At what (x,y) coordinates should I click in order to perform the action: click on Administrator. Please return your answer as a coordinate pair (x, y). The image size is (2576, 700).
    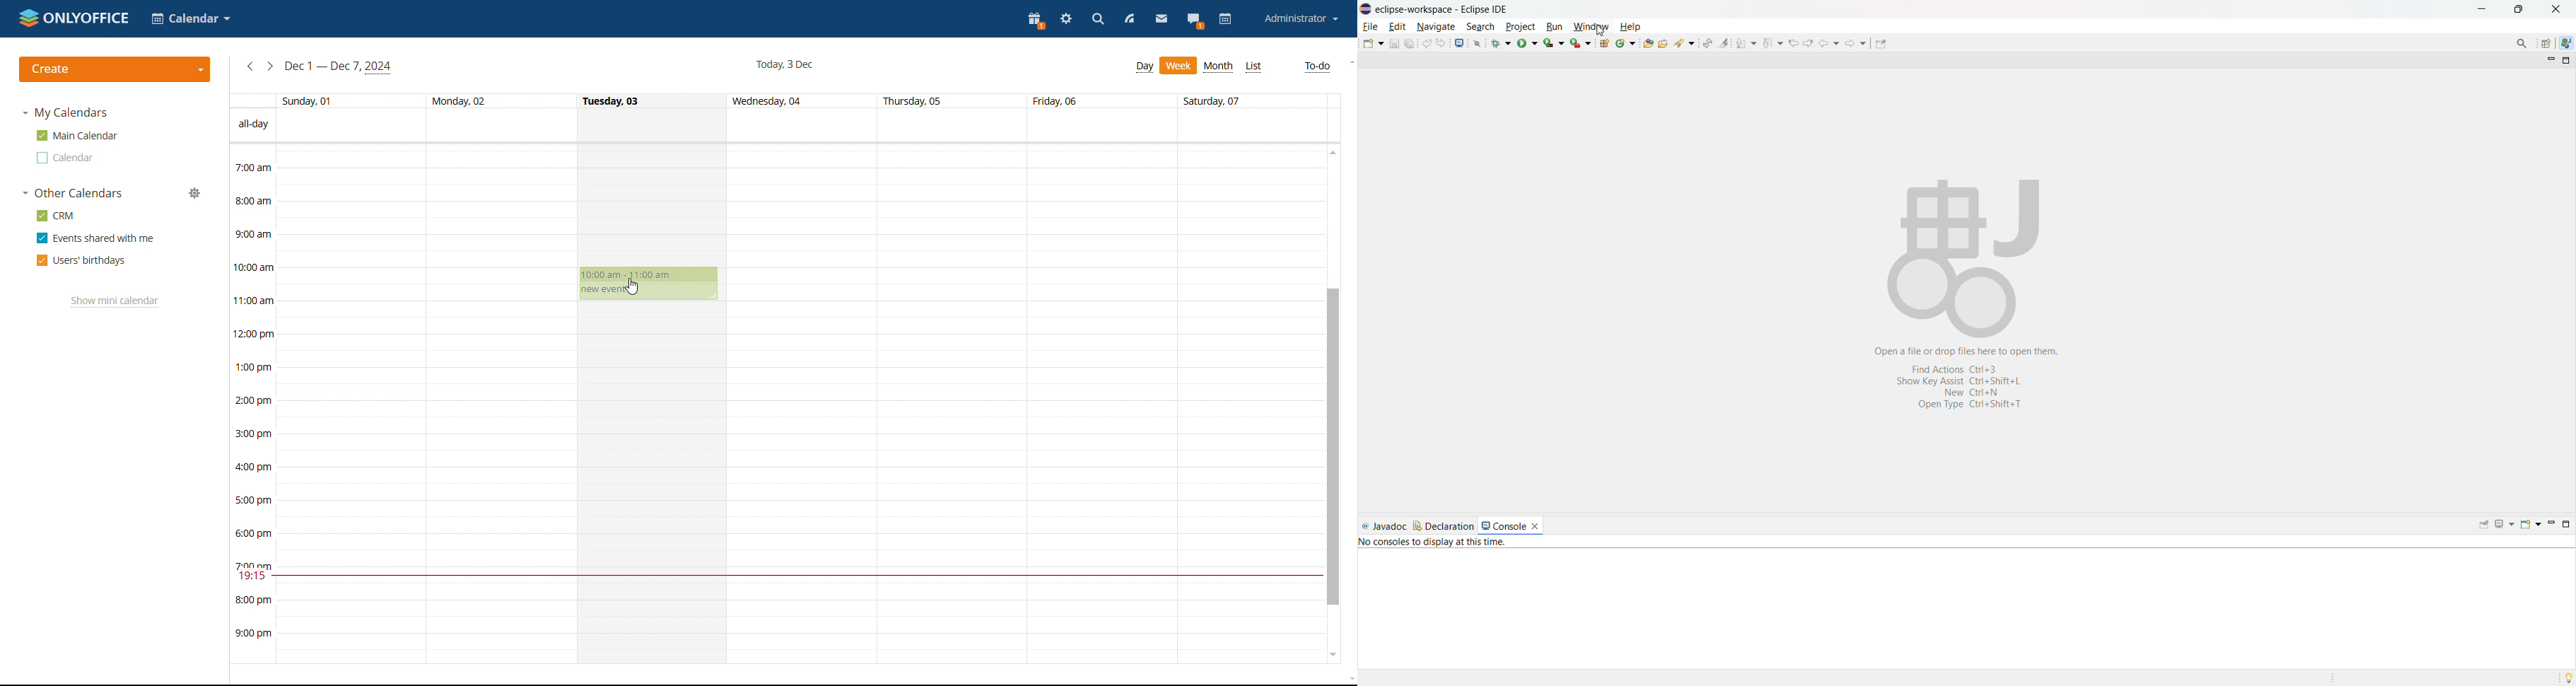
    Looking at the image, I should click on (1301, 18).